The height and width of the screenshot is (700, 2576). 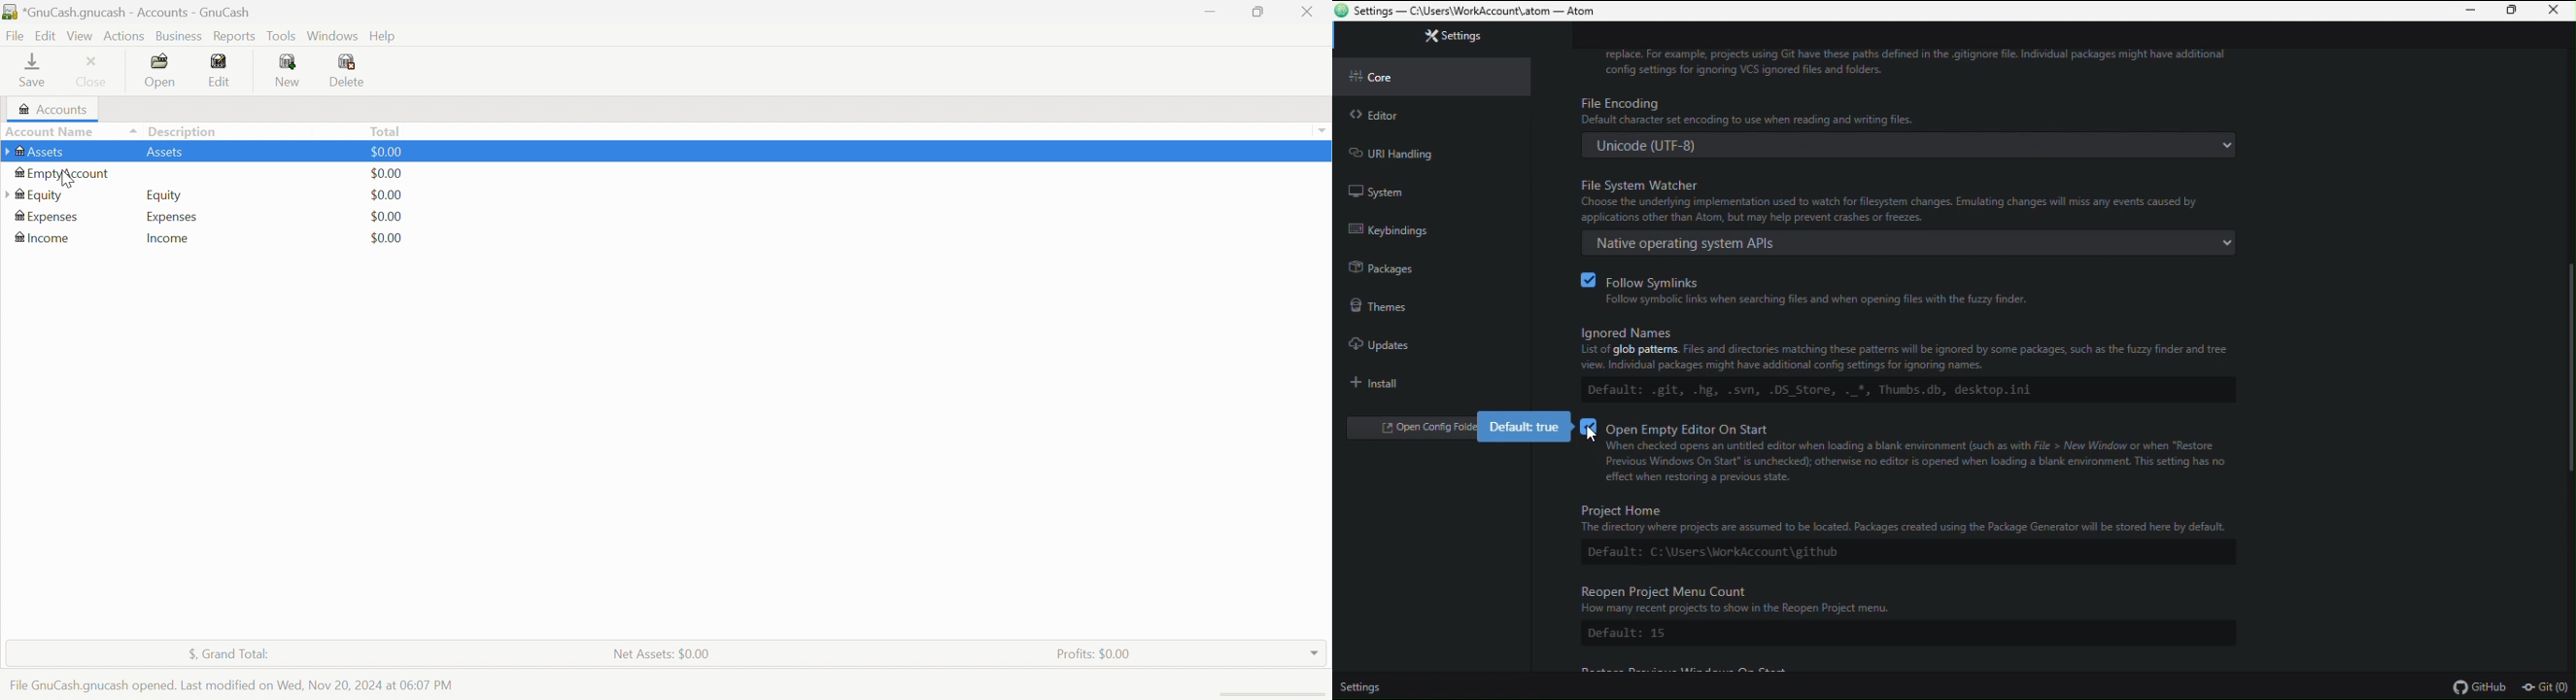 What do you see at coordinates (81, 37) in the screenshot?
I see `View` at bounding box center [81, 37].